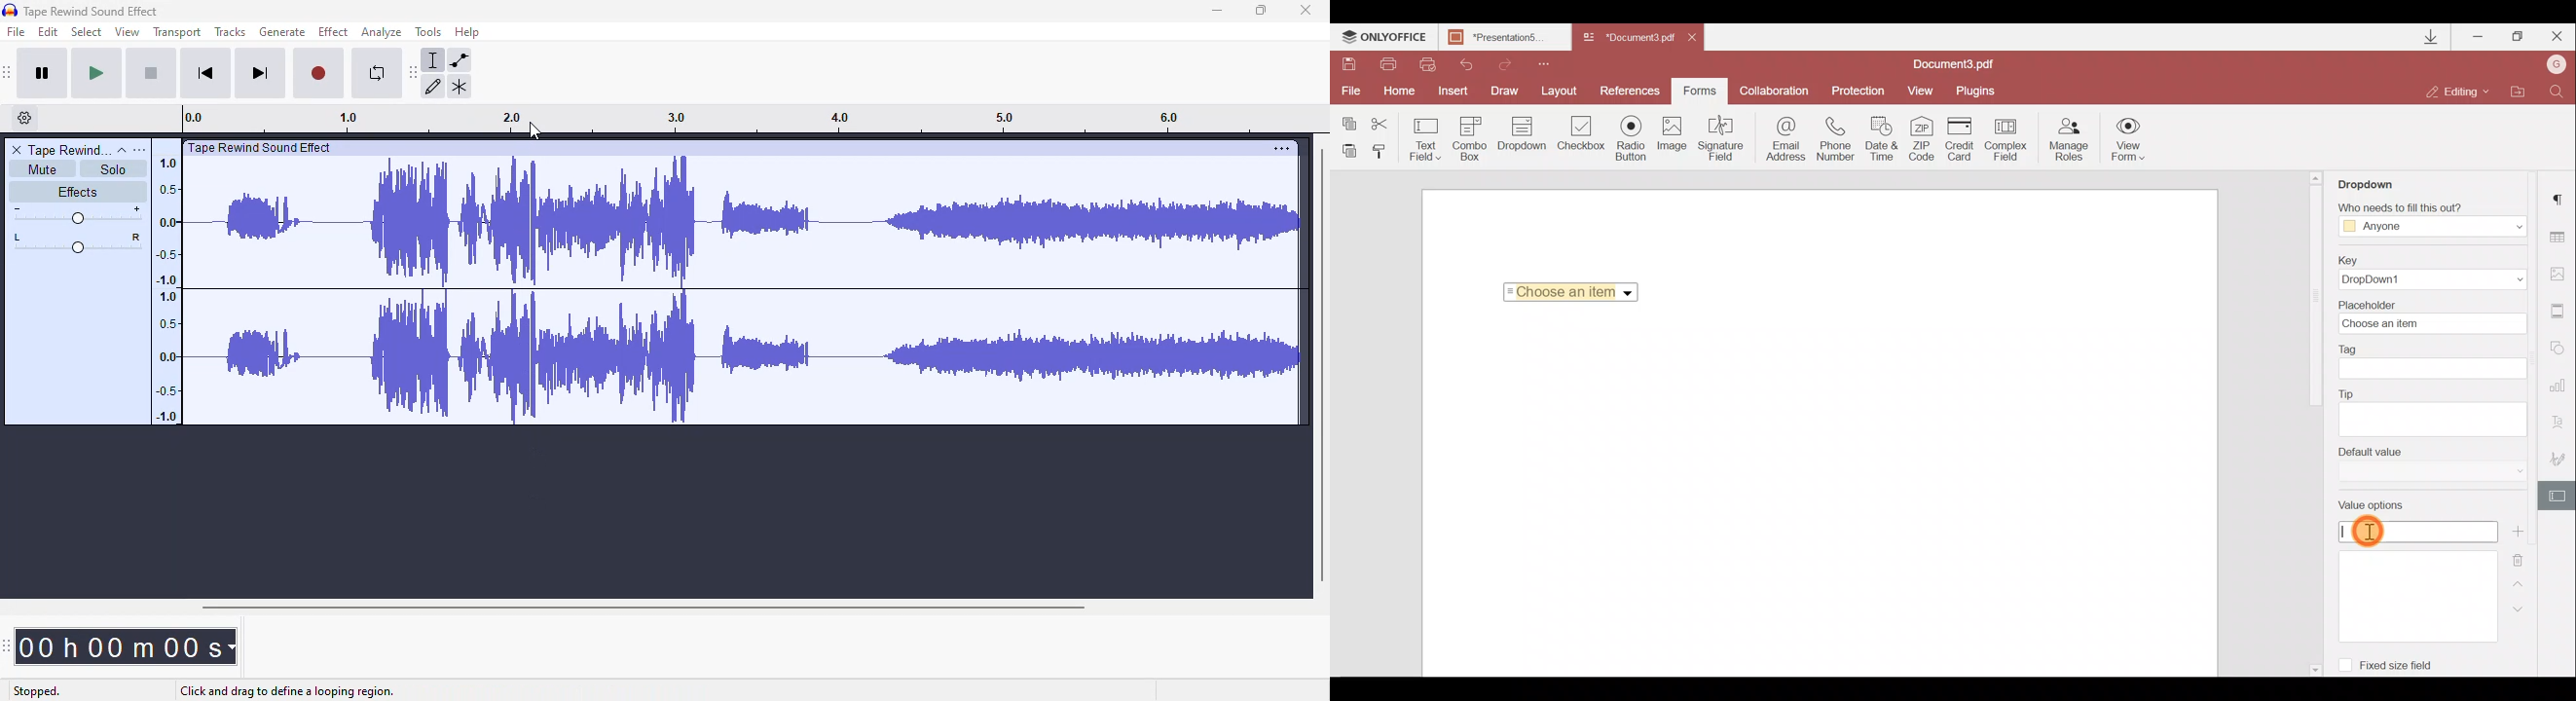 This screenshot has width=2576, height=728. I want to click on audio track, so click(744, 290).